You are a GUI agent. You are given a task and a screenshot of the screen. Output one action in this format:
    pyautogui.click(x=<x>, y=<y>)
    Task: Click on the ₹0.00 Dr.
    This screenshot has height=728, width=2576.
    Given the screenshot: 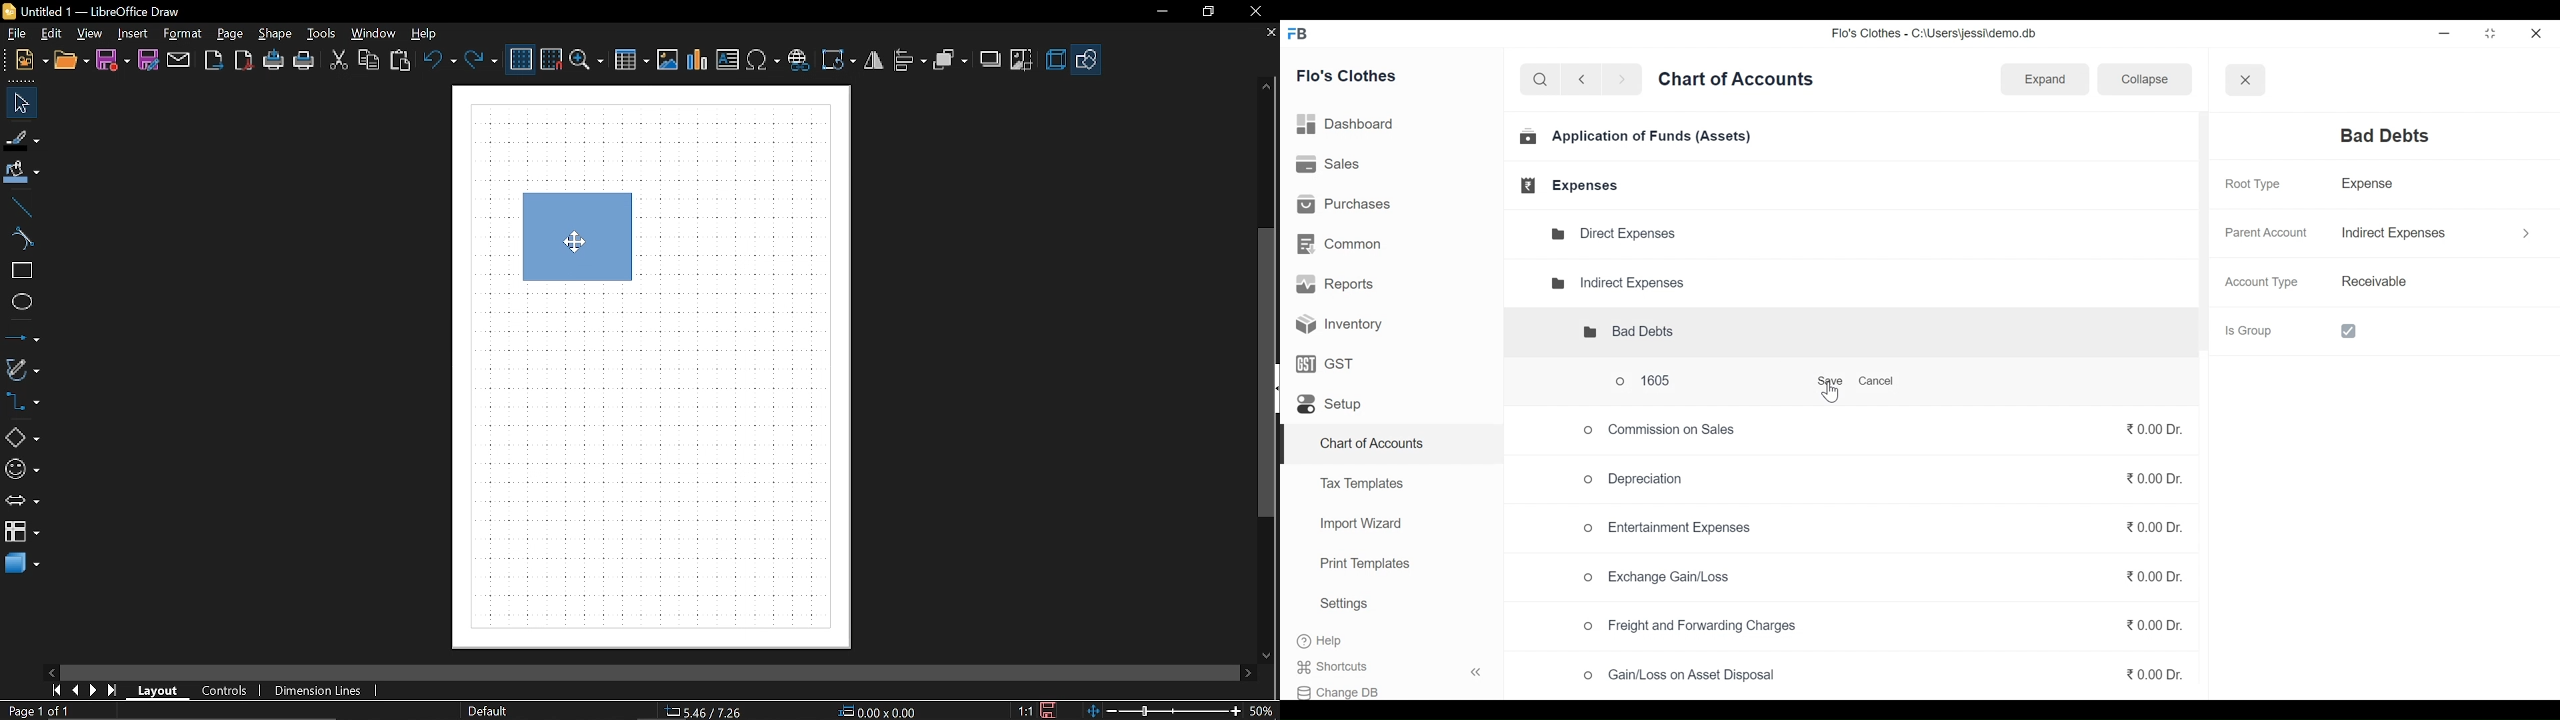 What is the action you would take?
    pyautogui.click(x=2148, y=625)
    